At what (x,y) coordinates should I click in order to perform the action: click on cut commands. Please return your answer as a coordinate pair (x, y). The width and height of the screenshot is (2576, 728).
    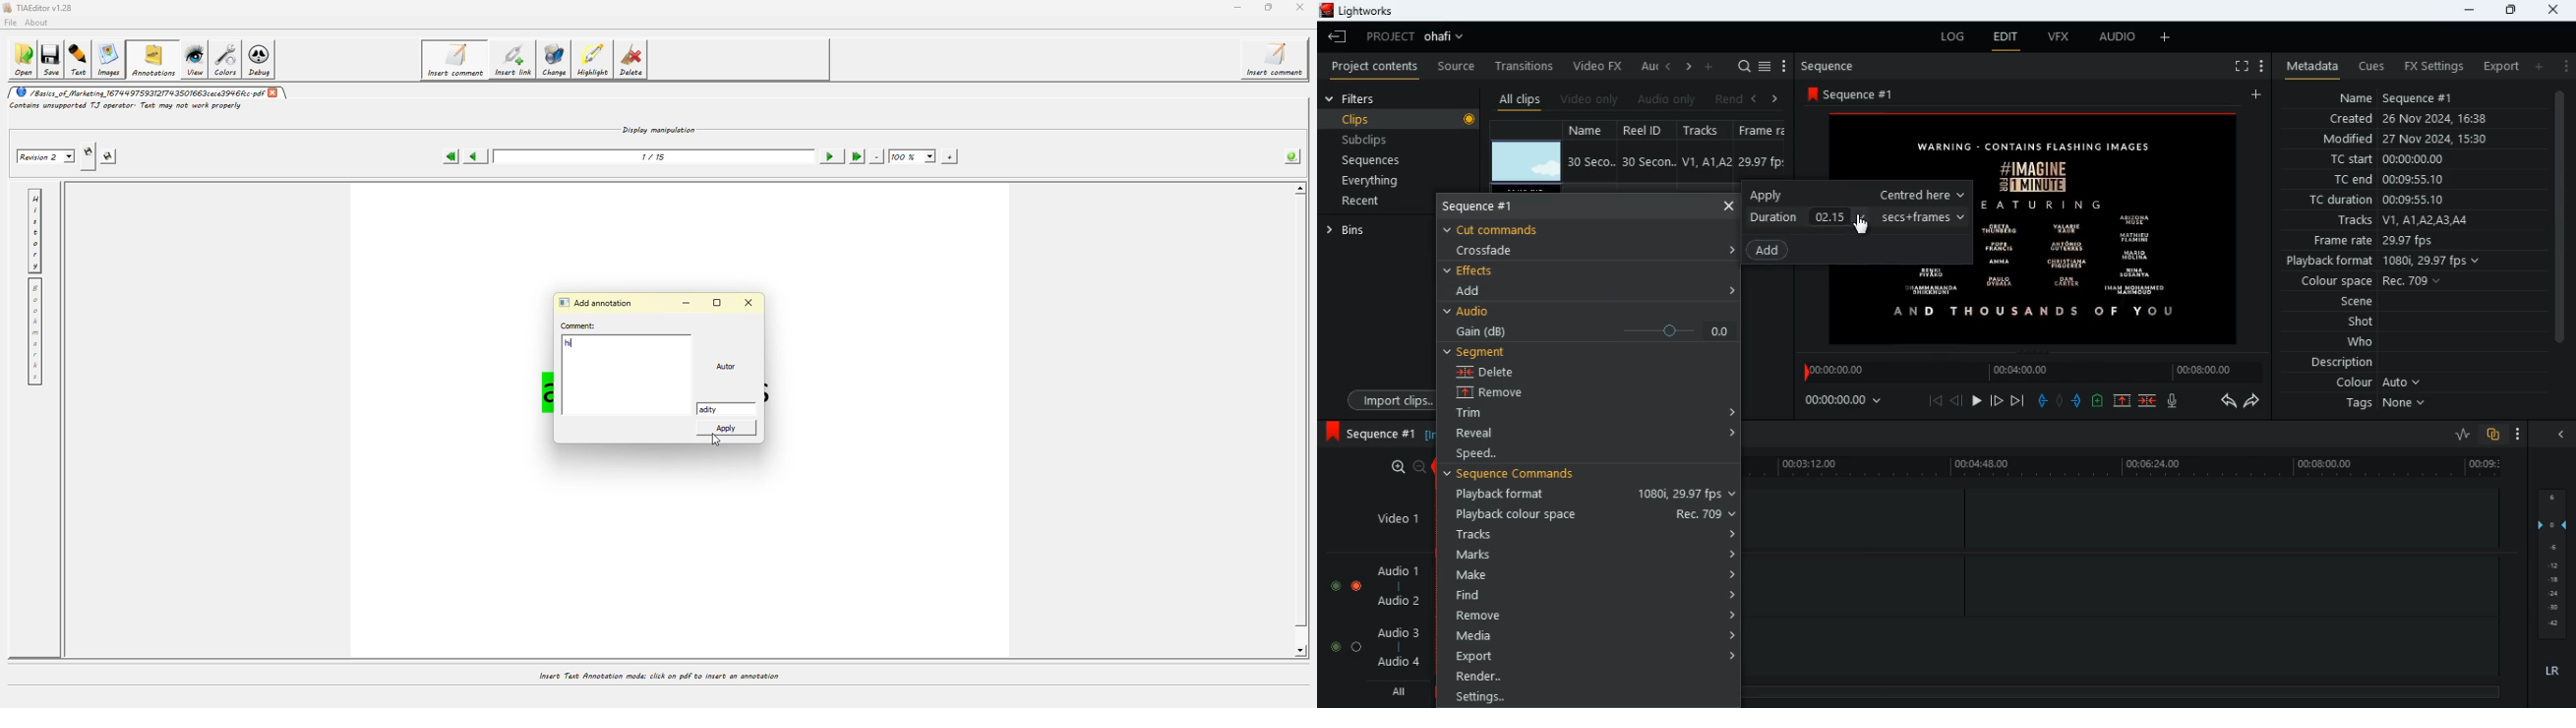
    Looking at the image, I should click on (1505, 228).